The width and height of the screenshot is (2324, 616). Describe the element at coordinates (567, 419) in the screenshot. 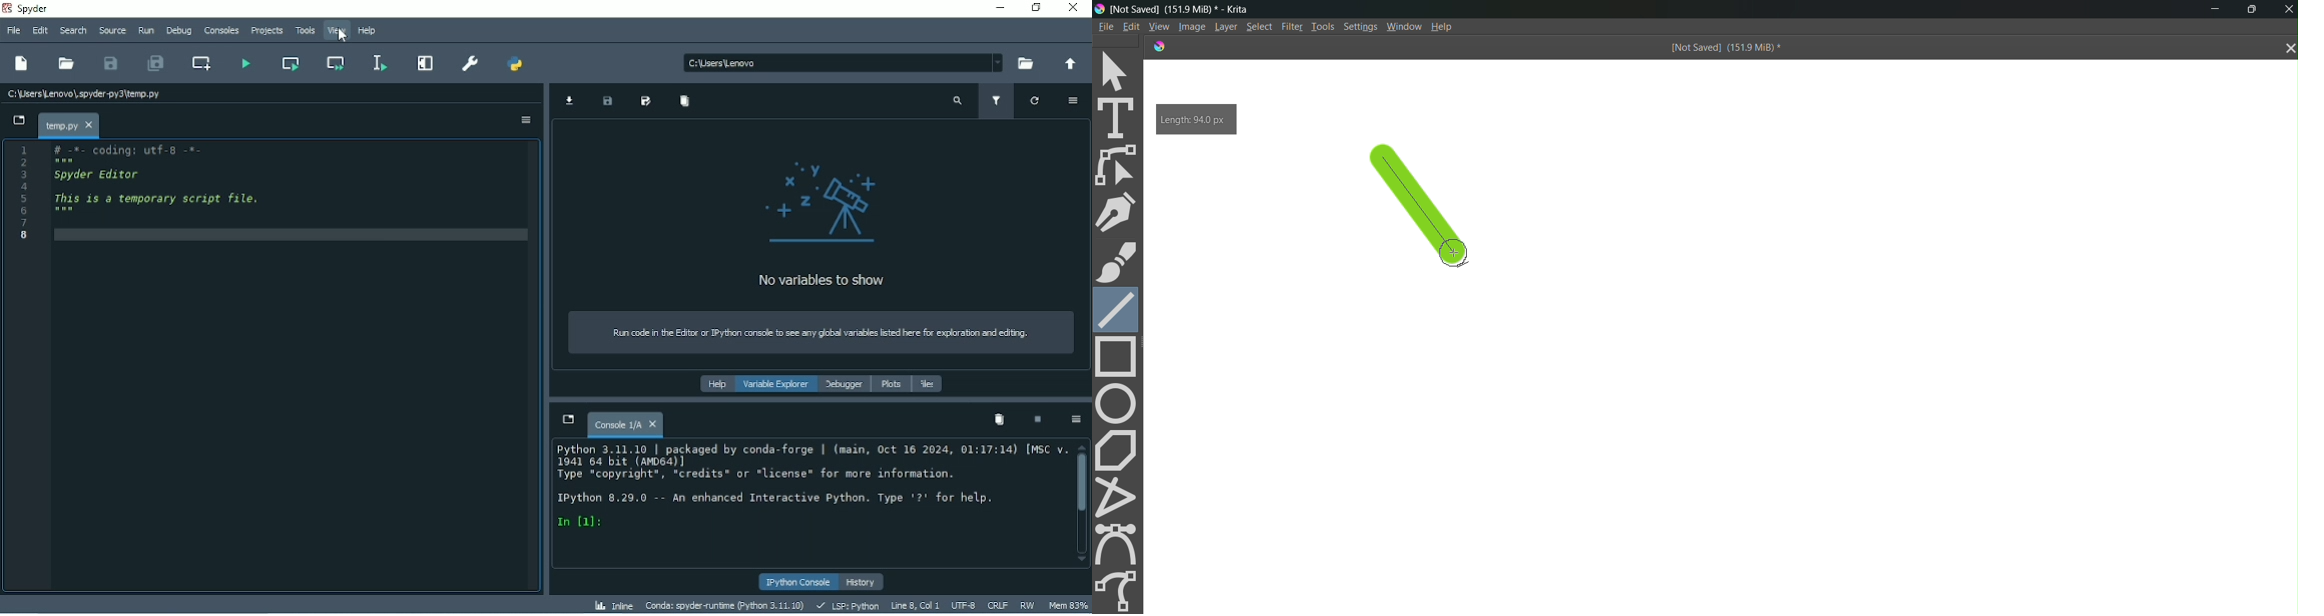

I see `Browse tabs` at that location.